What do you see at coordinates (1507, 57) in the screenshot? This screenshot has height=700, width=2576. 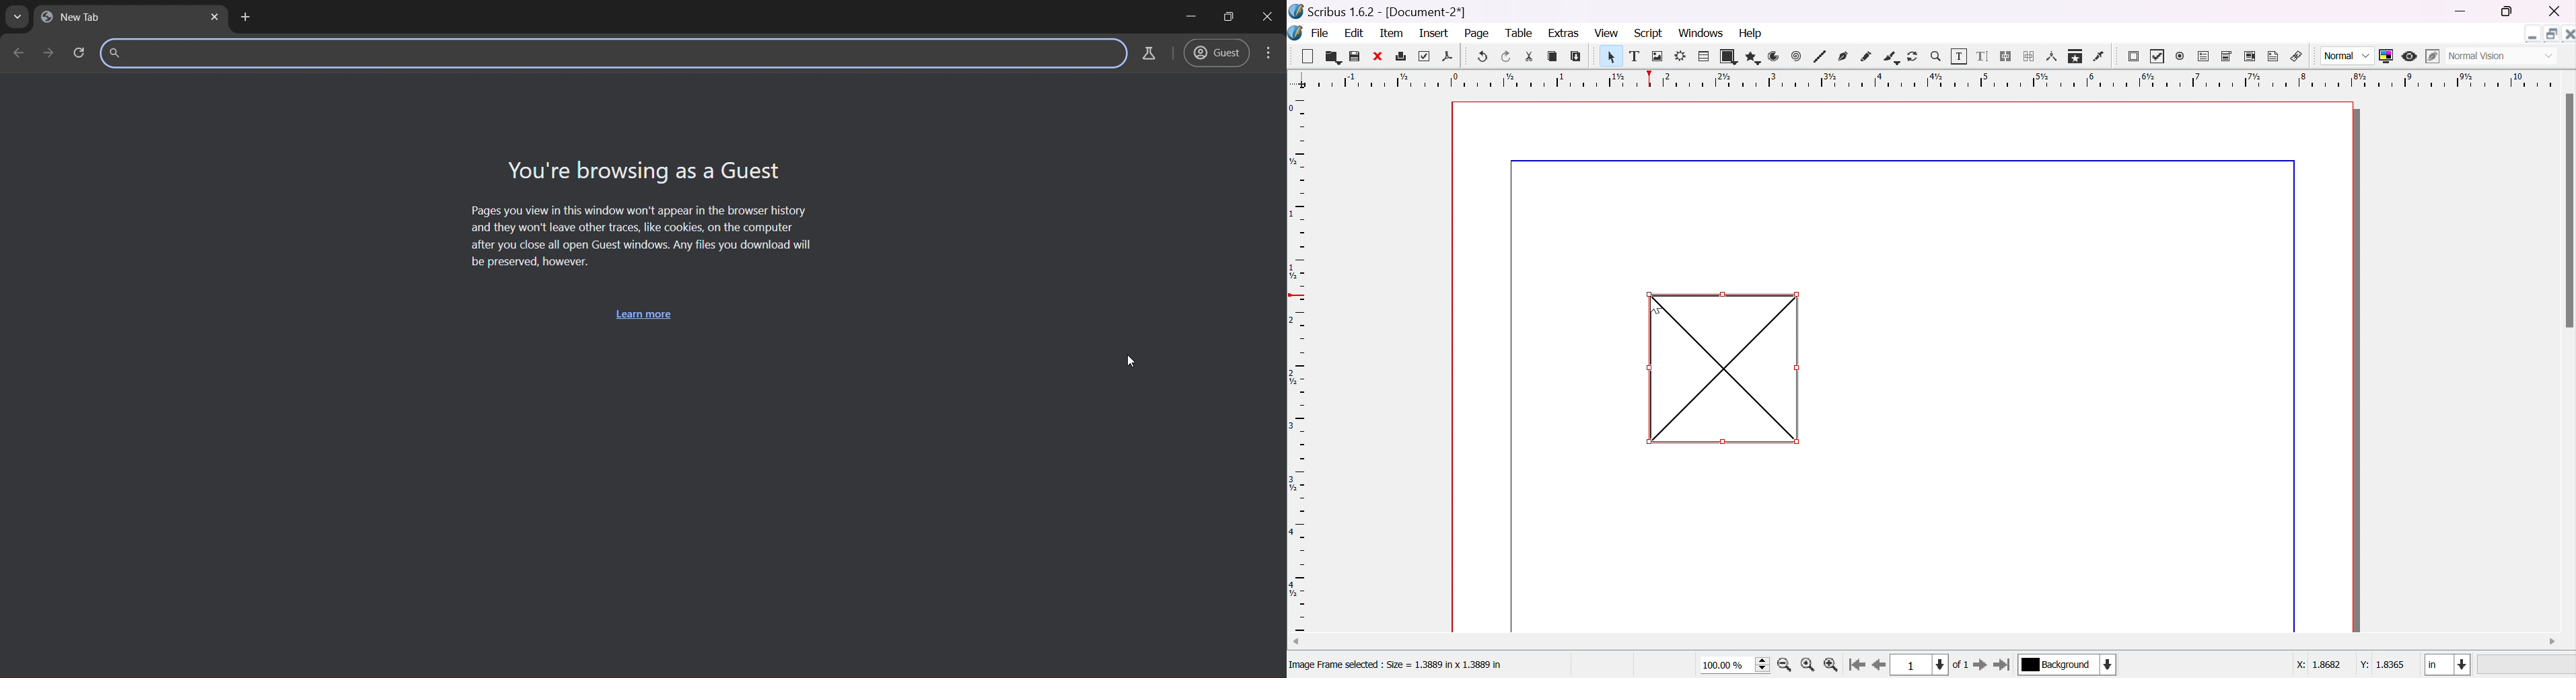 I see `redo` at bounding box center [1507, 57].